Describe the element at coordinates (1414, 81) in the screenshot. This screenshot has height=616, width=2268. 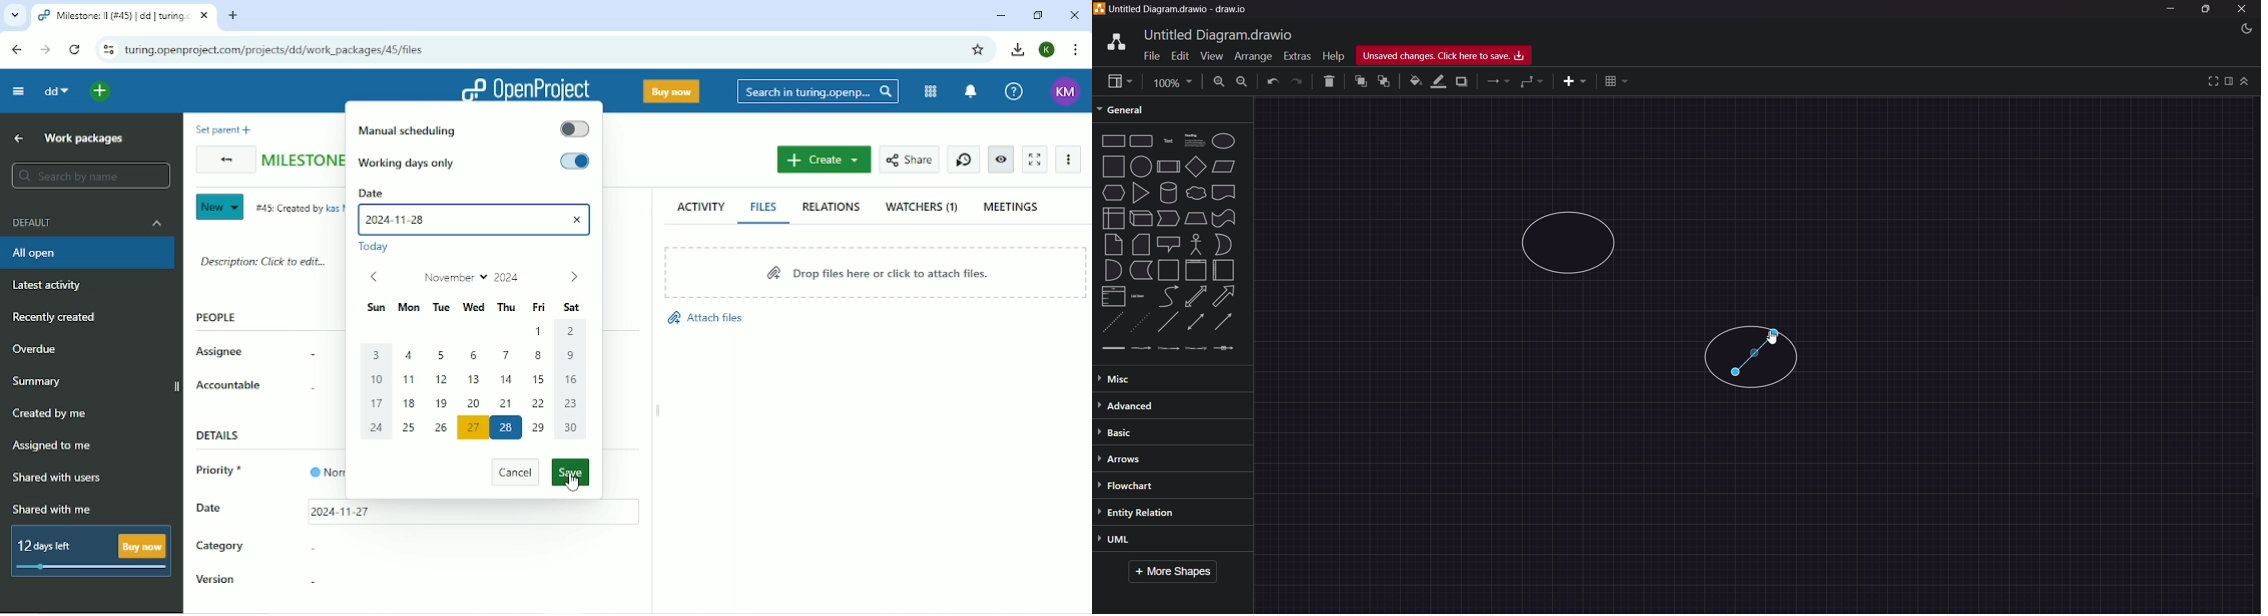
I see `fill color` at that location.